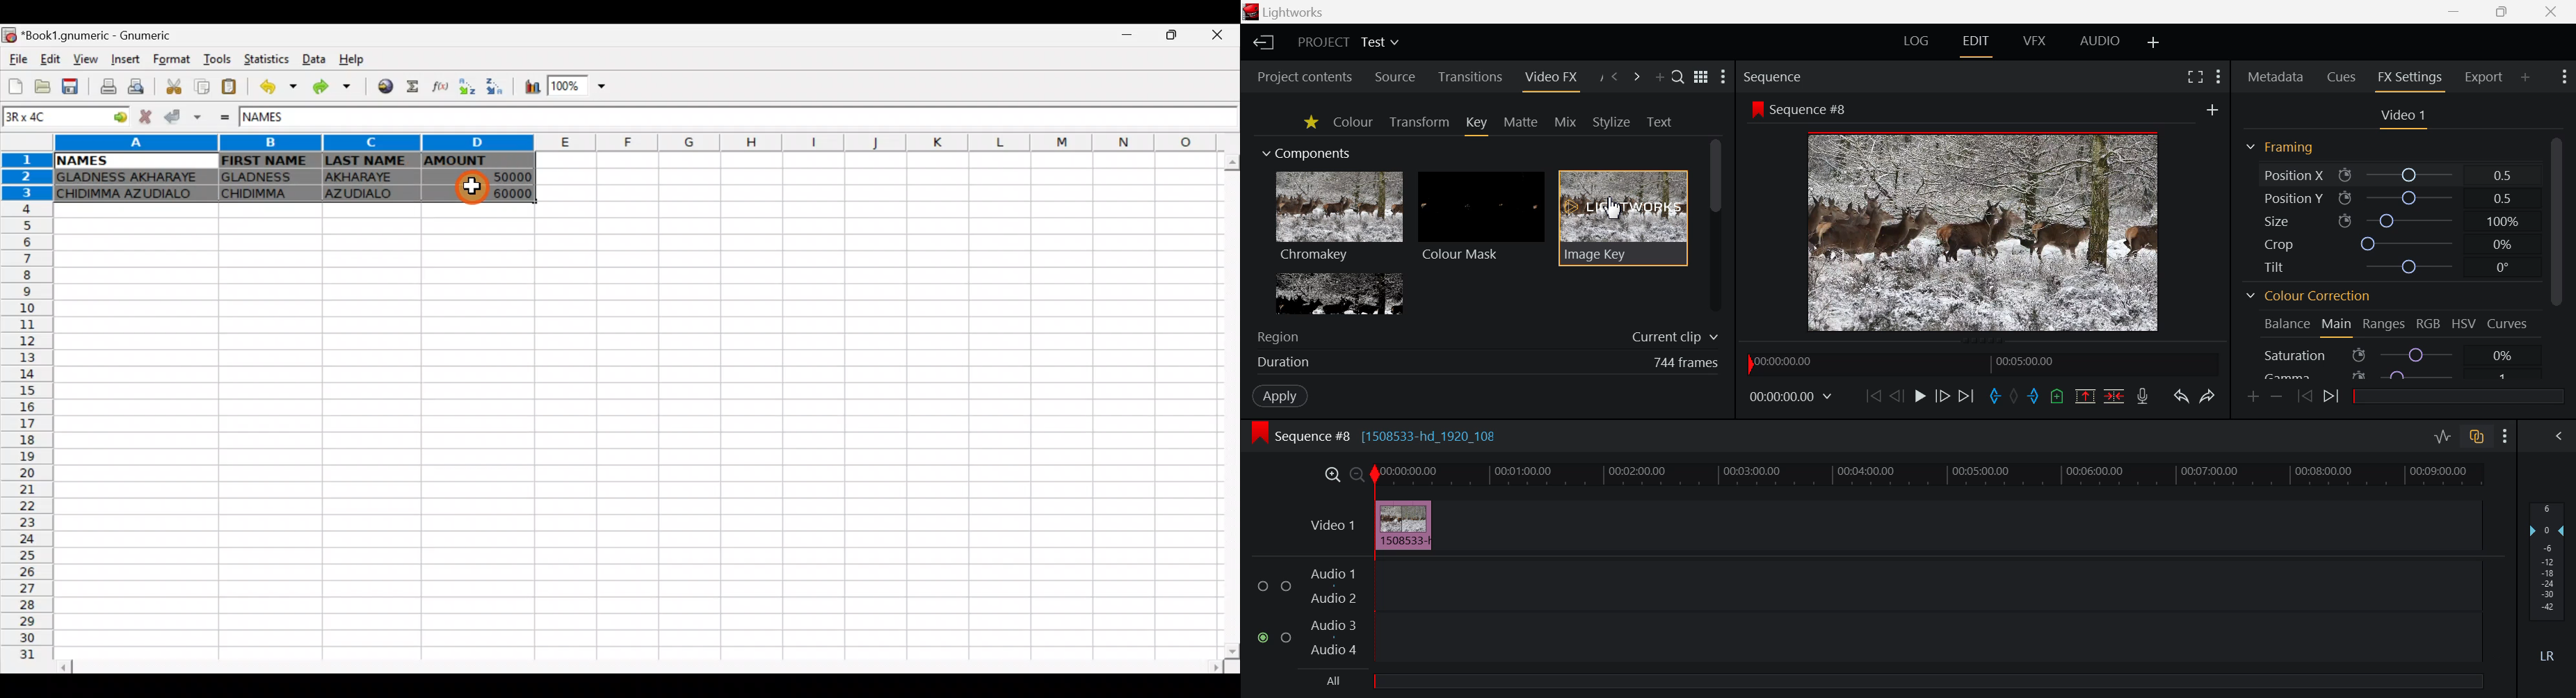 The height and width of the screenshot is (700, 2576). I want to click on Insert chart, so click(532, 87).